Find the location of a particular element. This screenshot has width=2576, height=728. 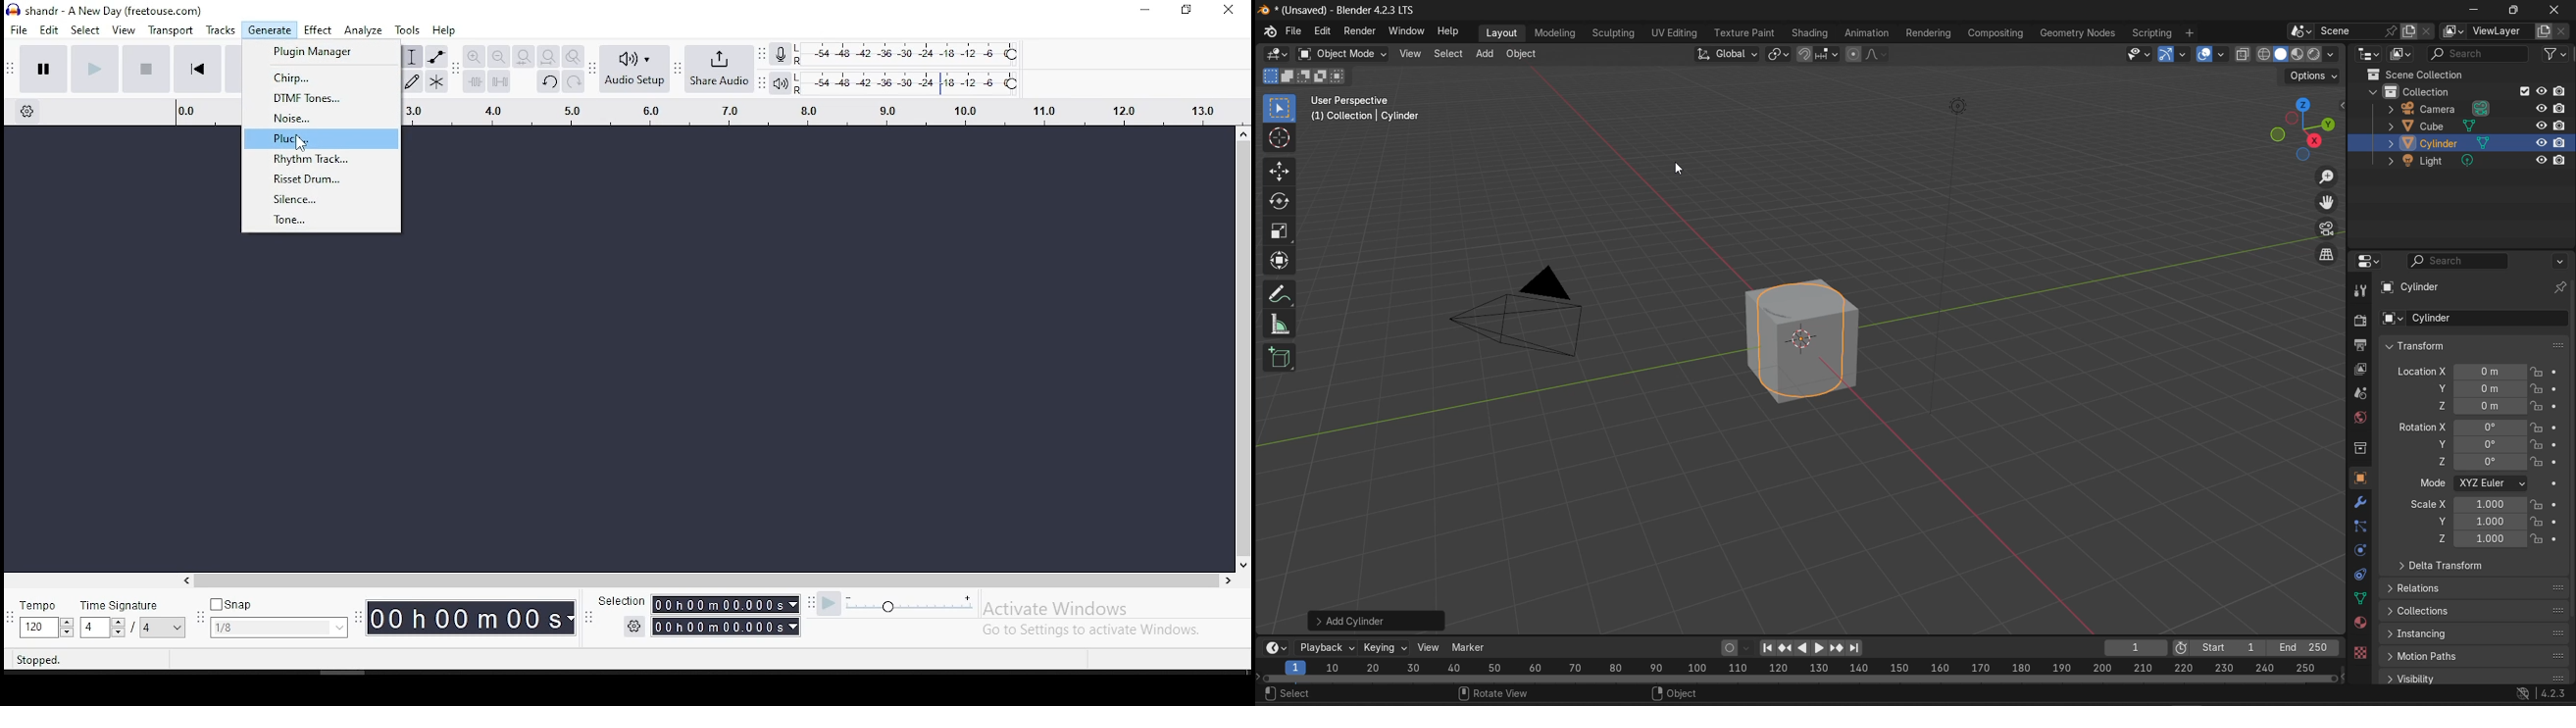

plugin manager is located at coordinates (323, 53).